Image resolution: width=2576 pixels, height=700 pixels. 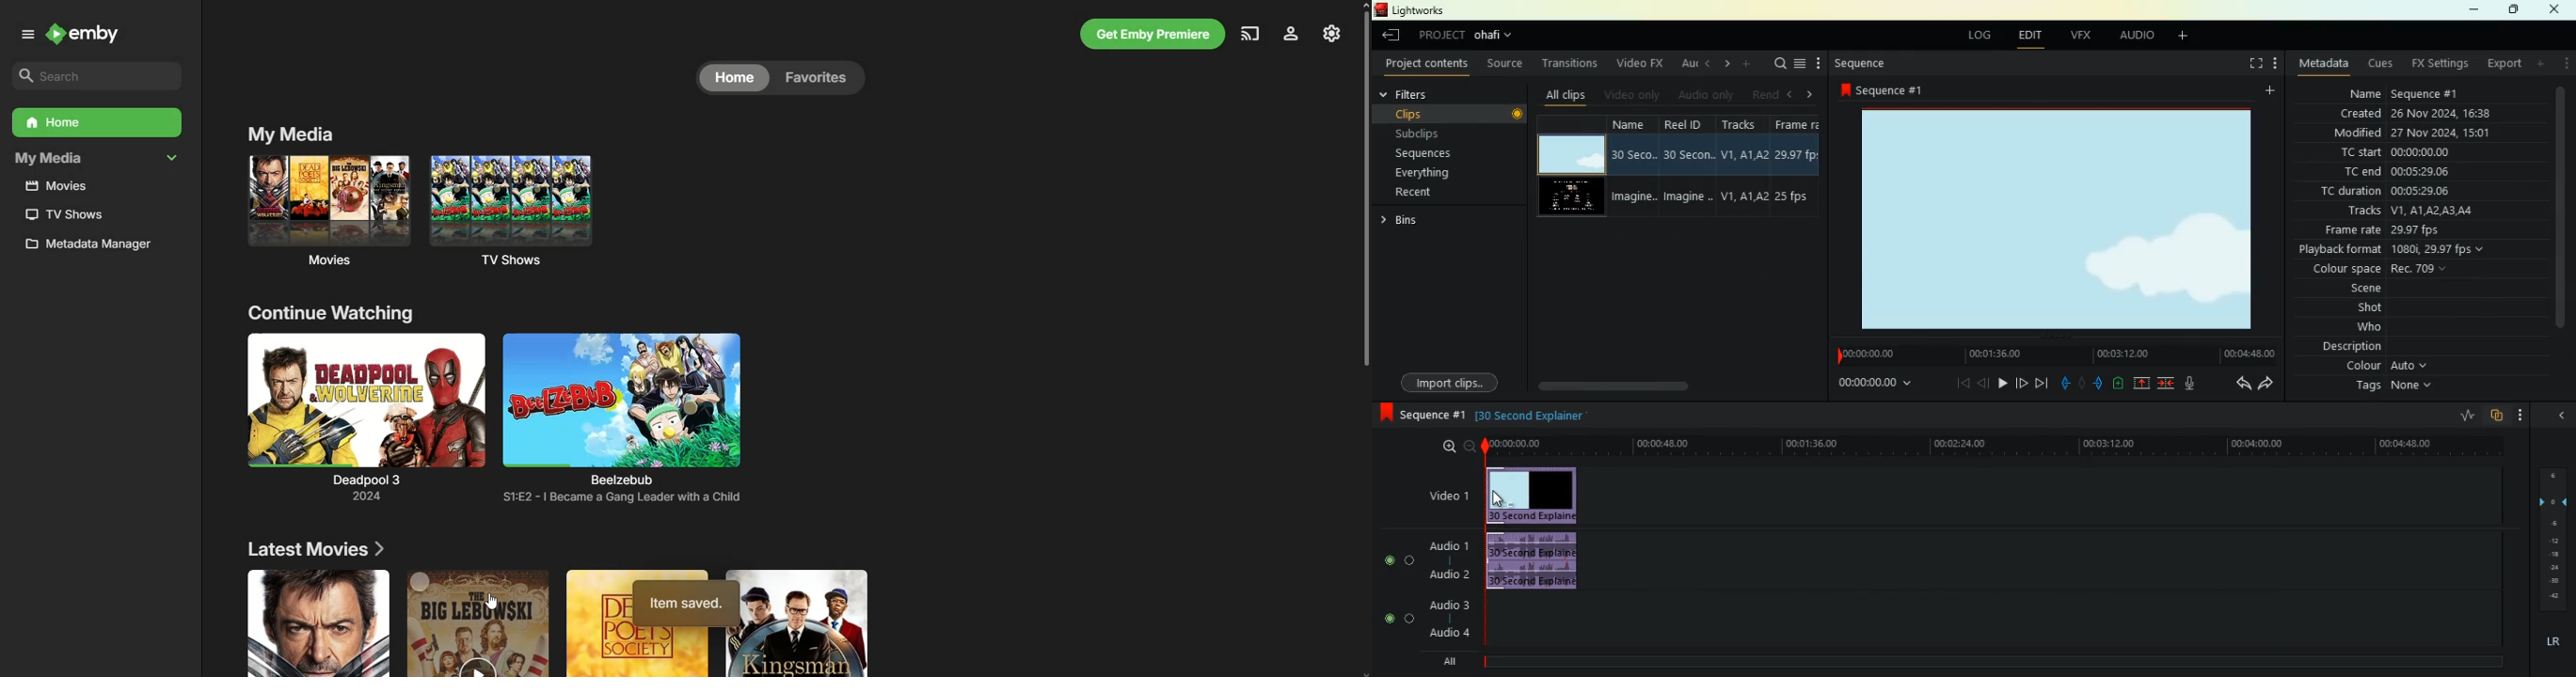 I want to click on video fx, so click(x=1637, y=62).